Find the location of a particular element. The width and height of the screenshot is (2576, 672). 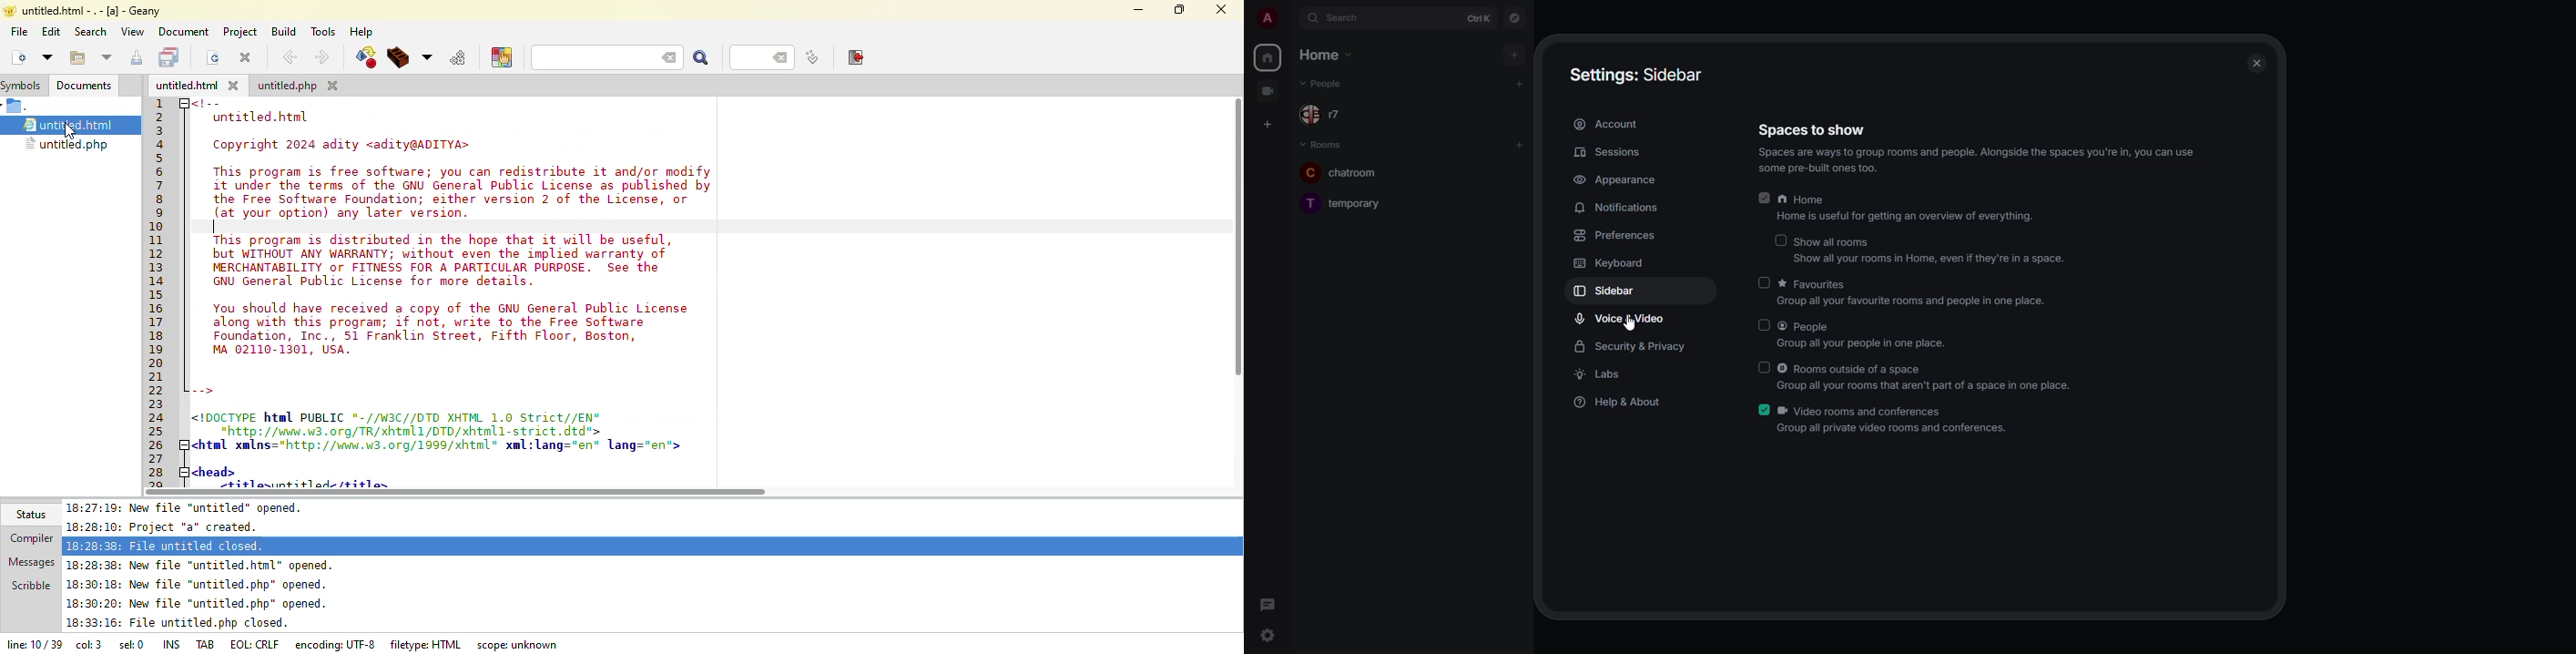

people is located at coordinates (1331, 83).